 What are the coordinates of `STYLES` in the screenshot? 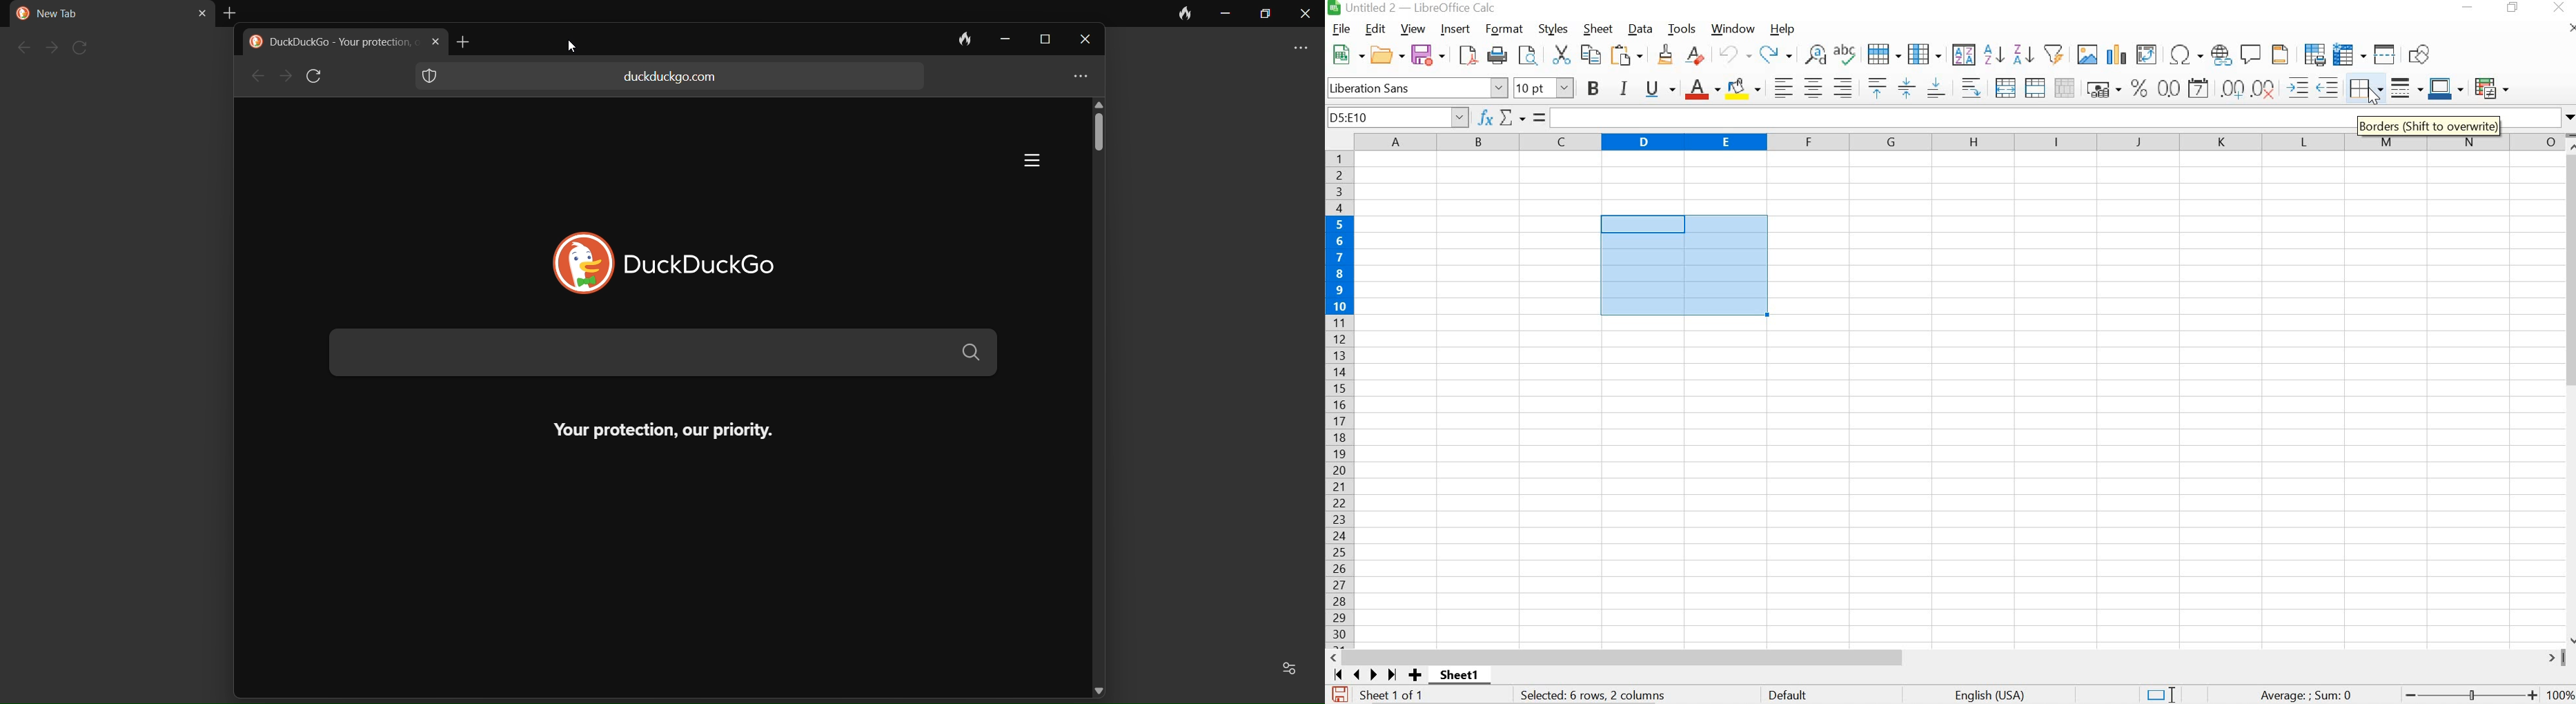 It's located at (1554, 29).